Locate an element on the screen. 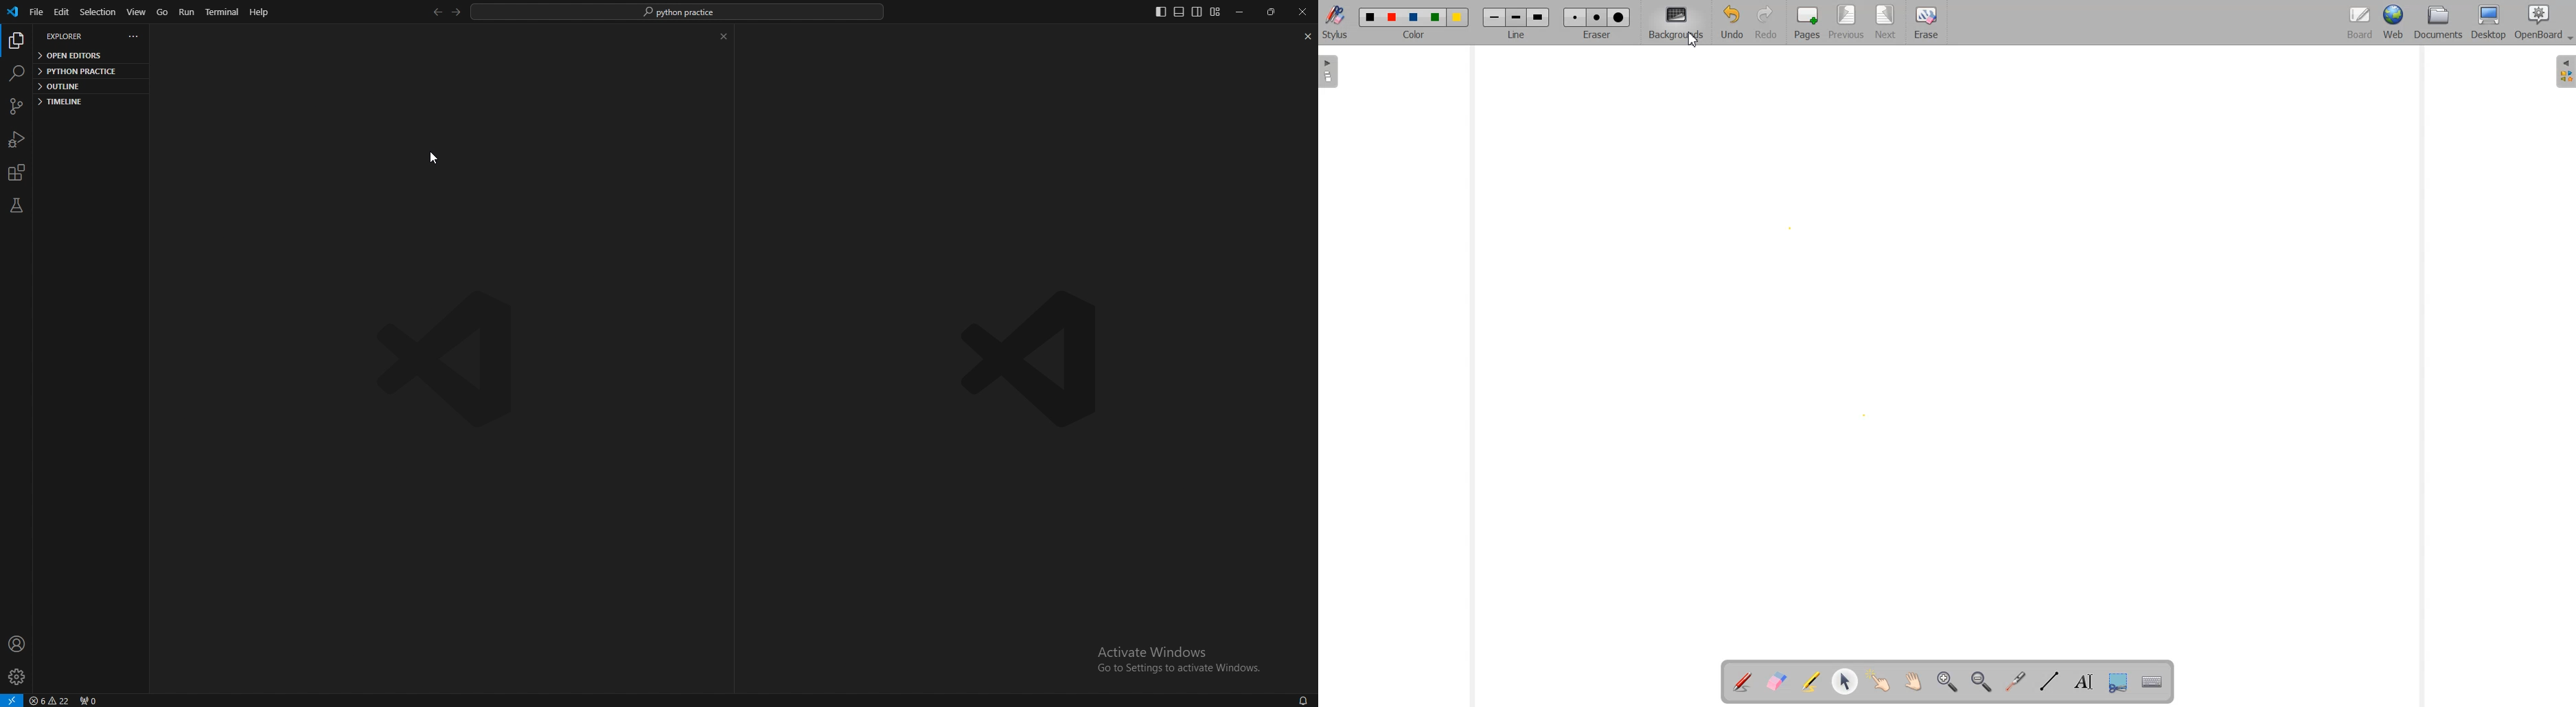  Zoom In is located at coordinates (1947, 683).